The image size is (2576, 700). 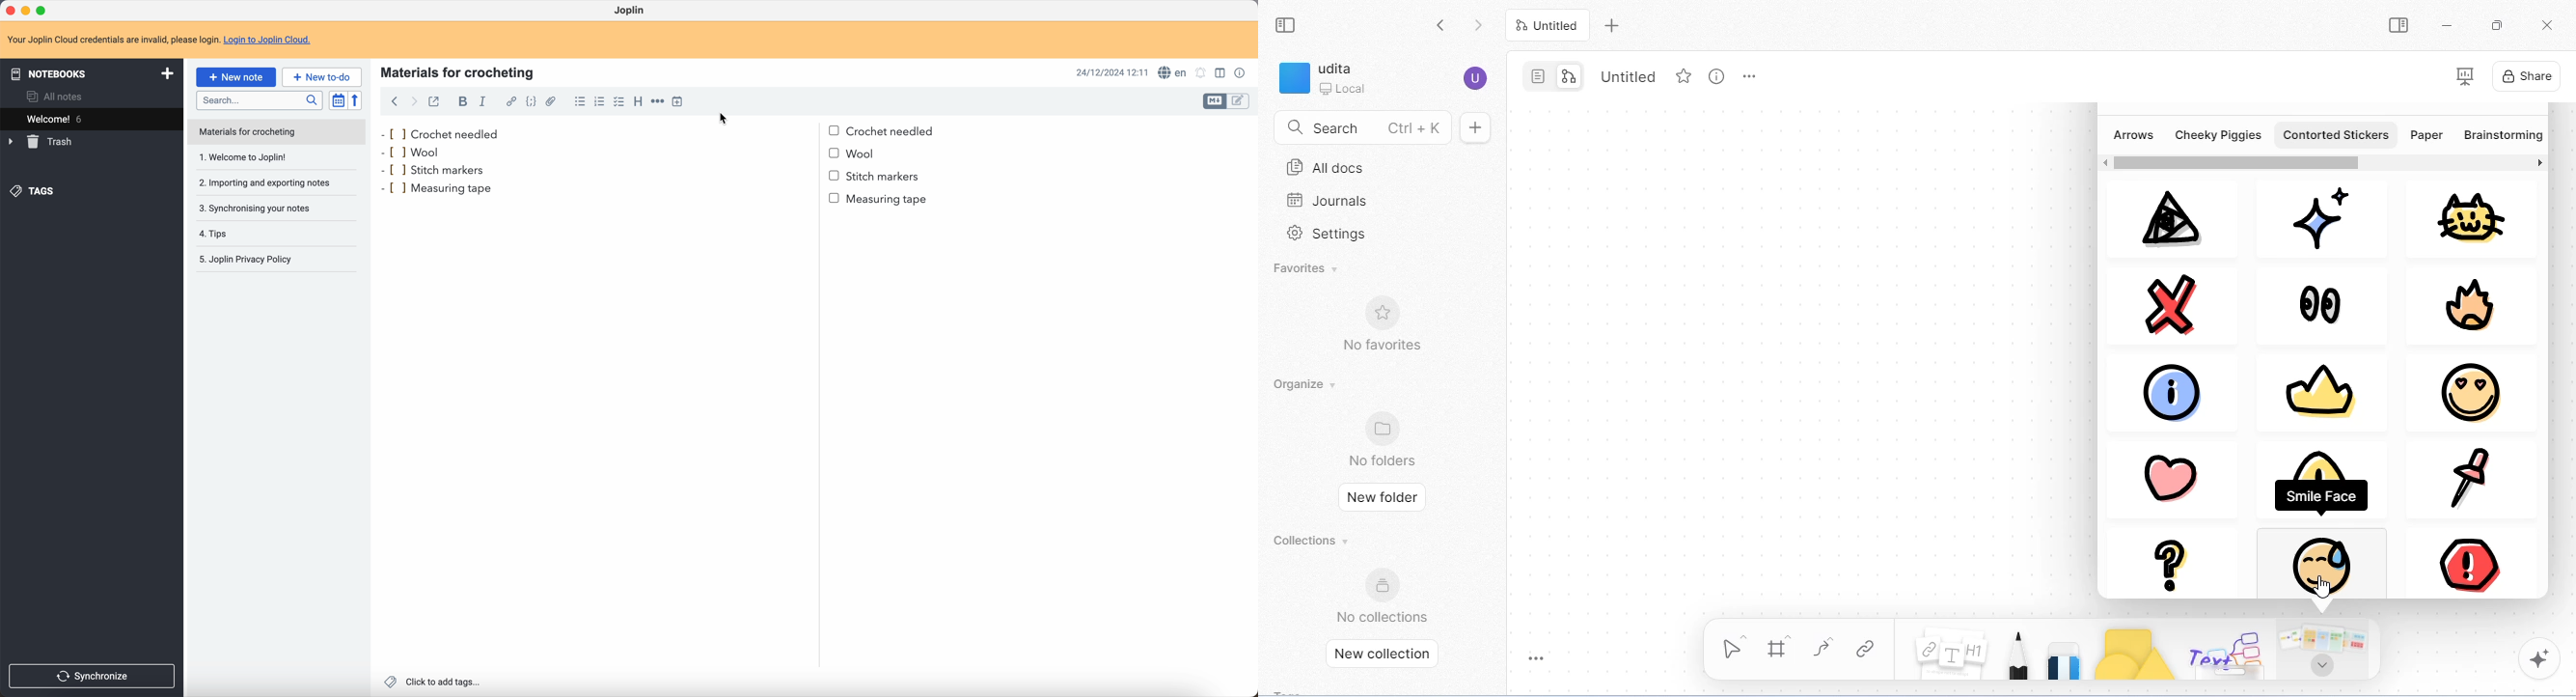 I want to click on date and hour, so click(x=1113, y=72).